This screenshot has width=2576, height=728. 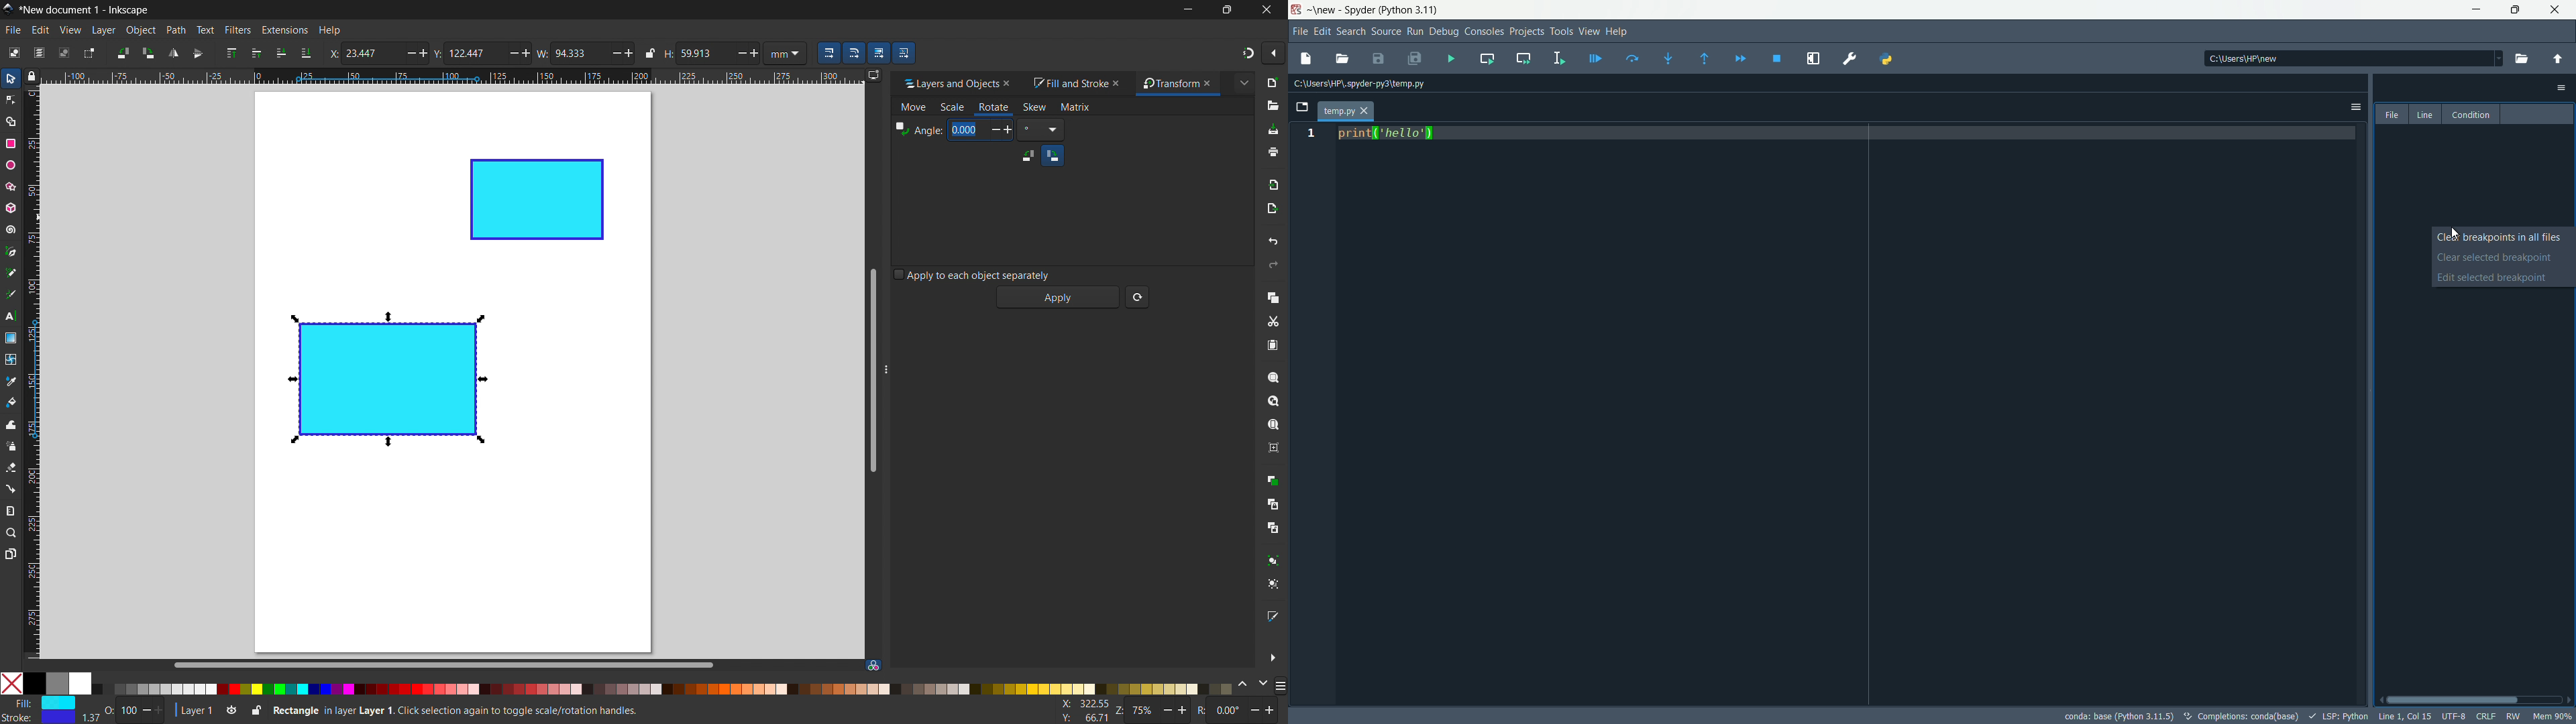 What do you see at coordinates (1301, 109) in the screenshot?
I see `browse tabs` at bounding box center [1301, 109].